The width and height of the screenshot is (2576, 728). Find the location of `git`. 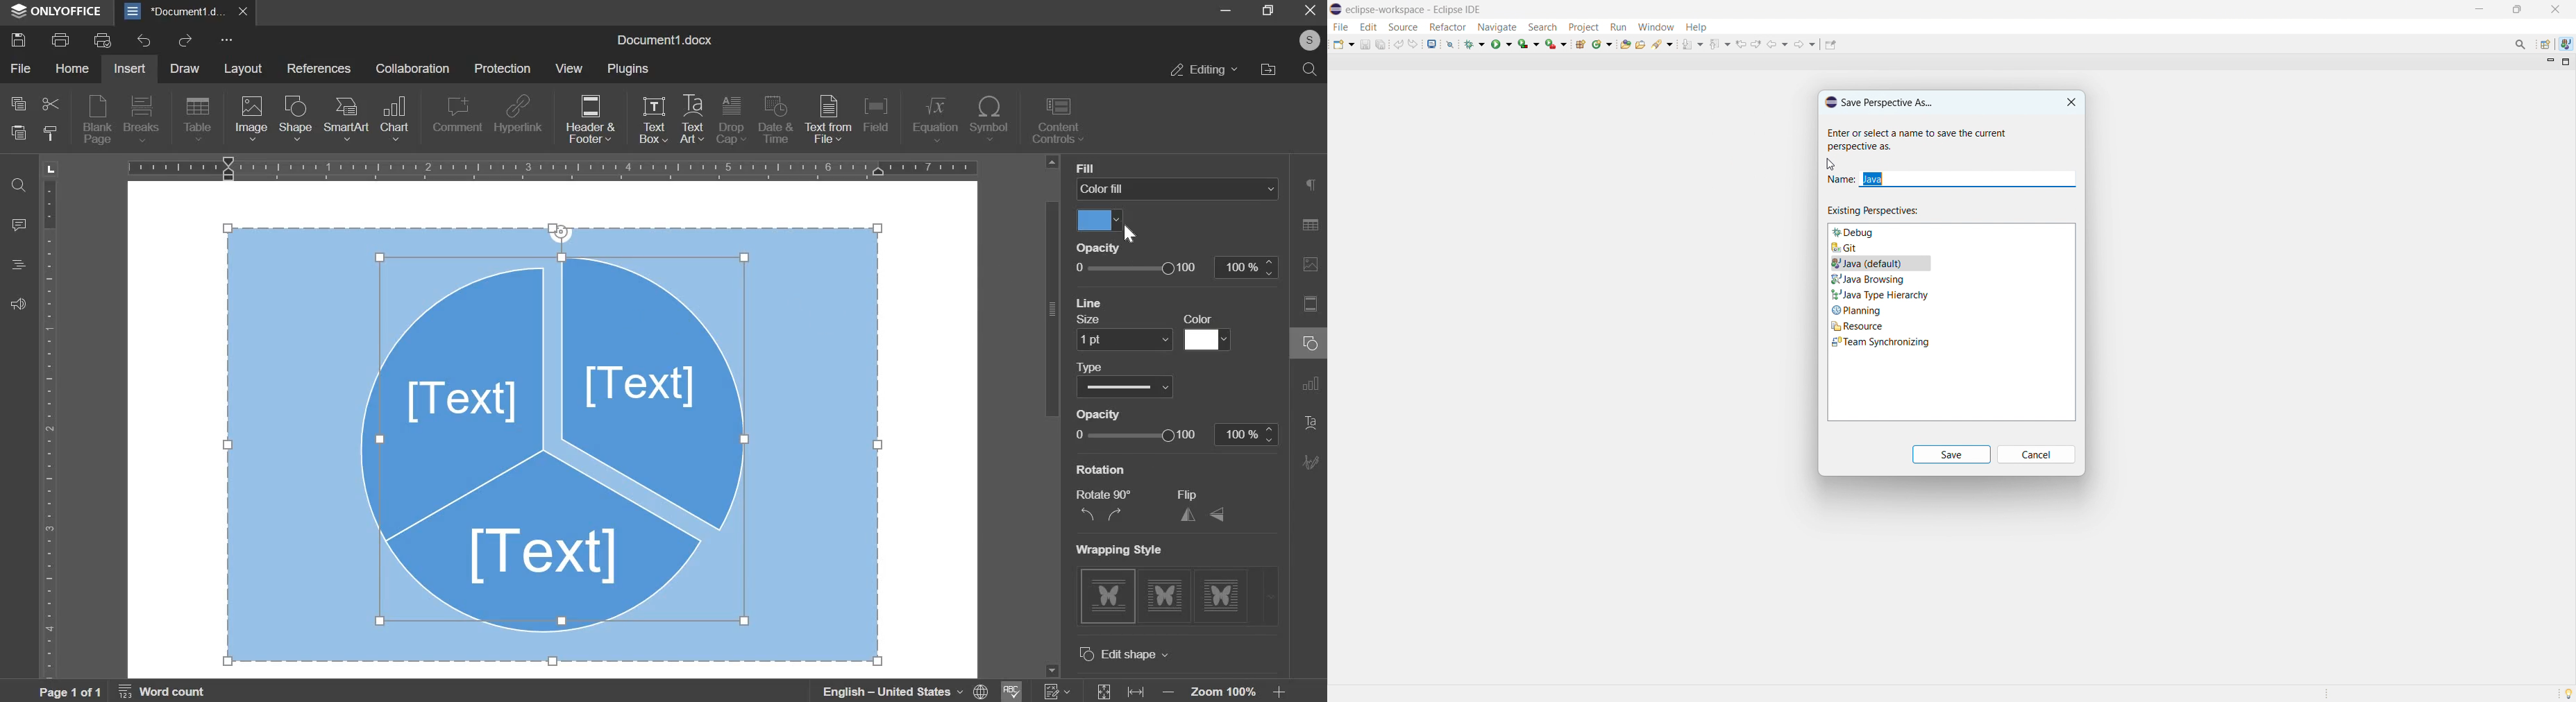

git is located at coordinates (1950, 246).